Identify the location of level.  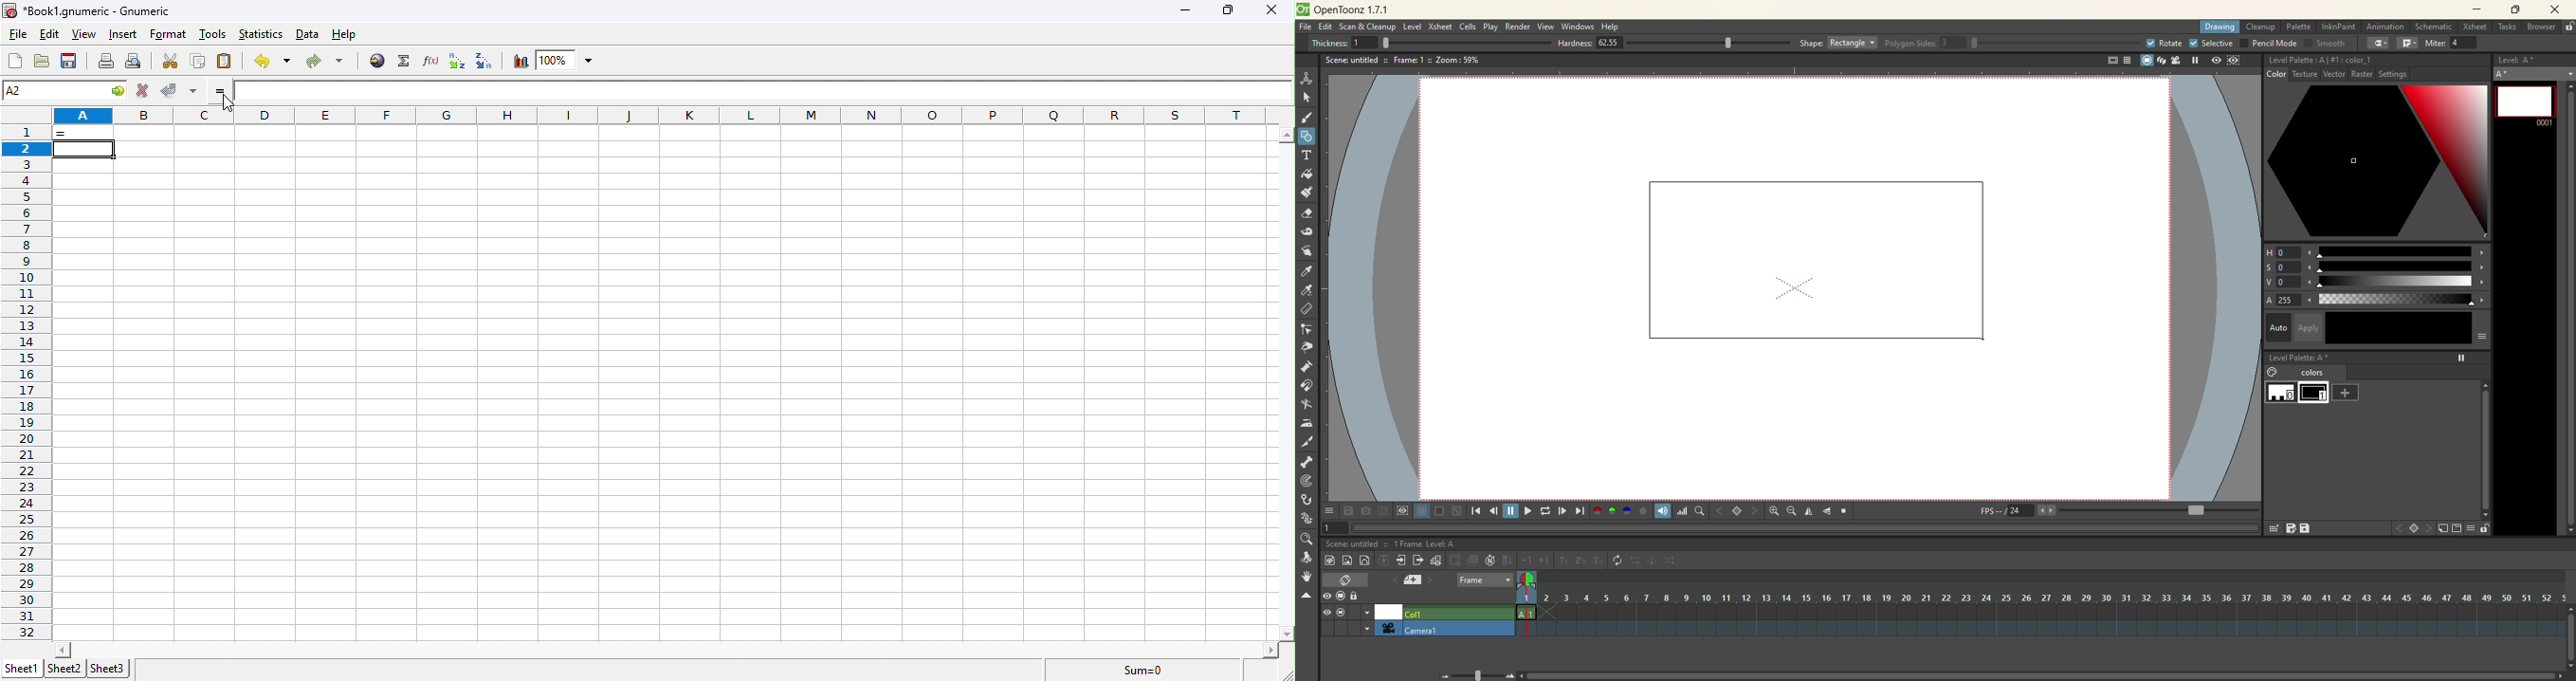
(1413, 27).